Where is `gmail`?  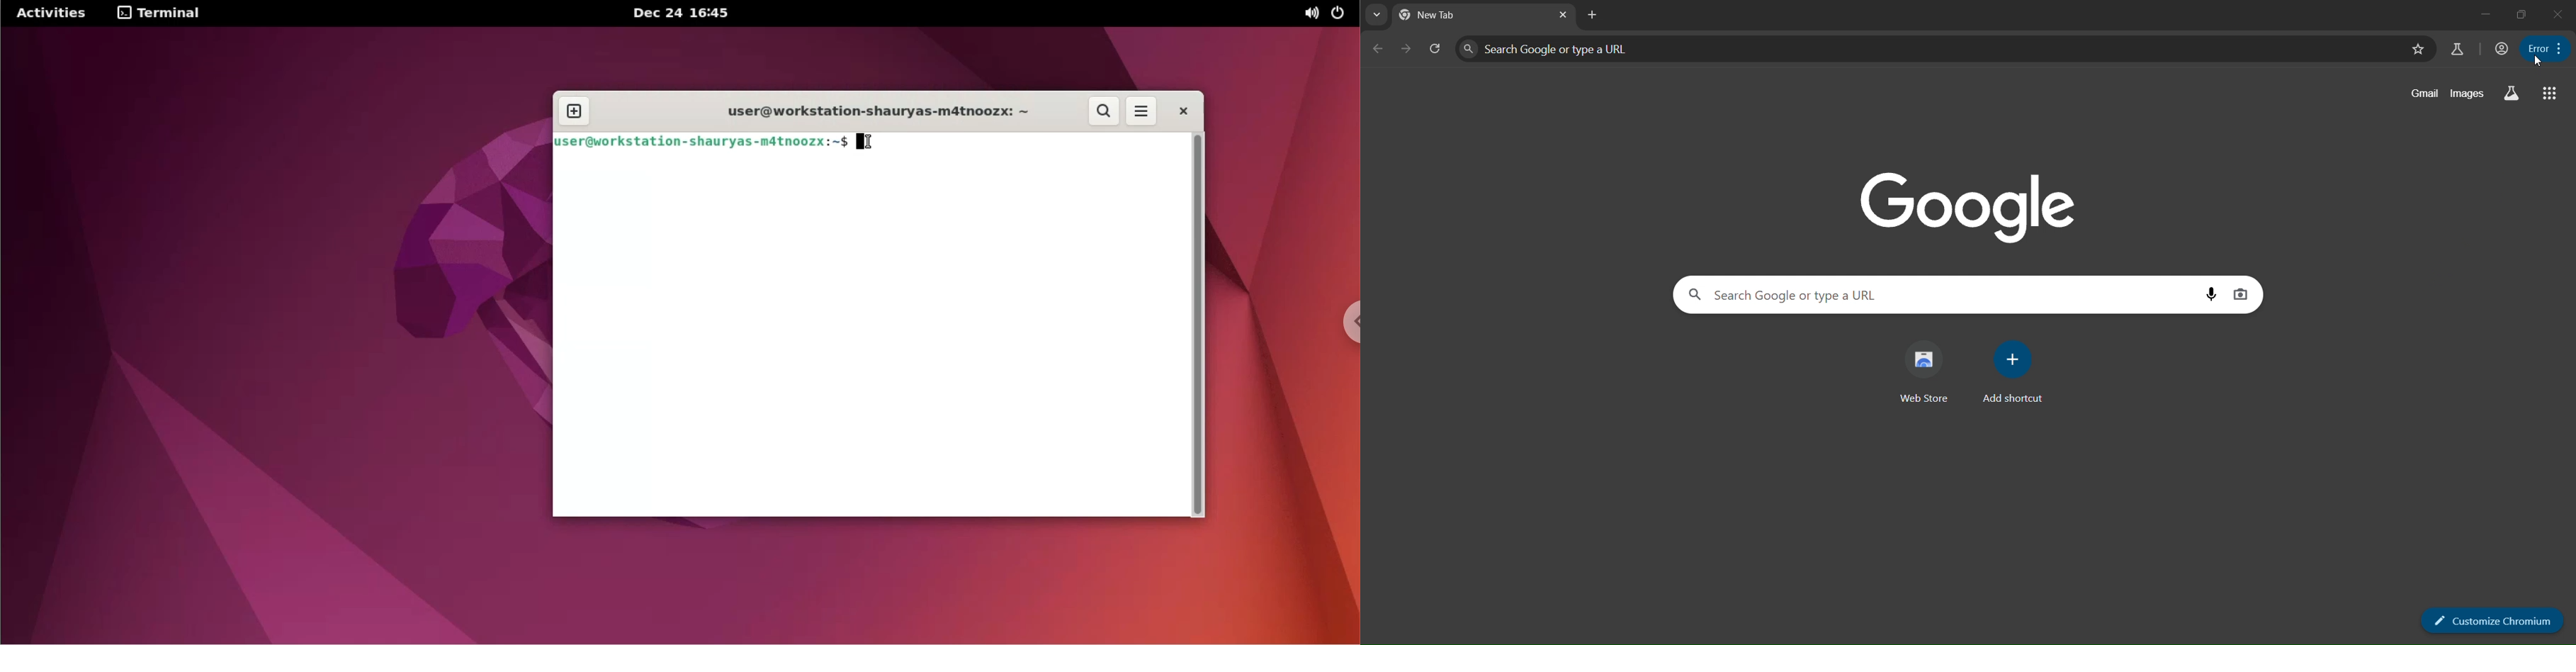
gmail is located at coordinates (2421, 94).